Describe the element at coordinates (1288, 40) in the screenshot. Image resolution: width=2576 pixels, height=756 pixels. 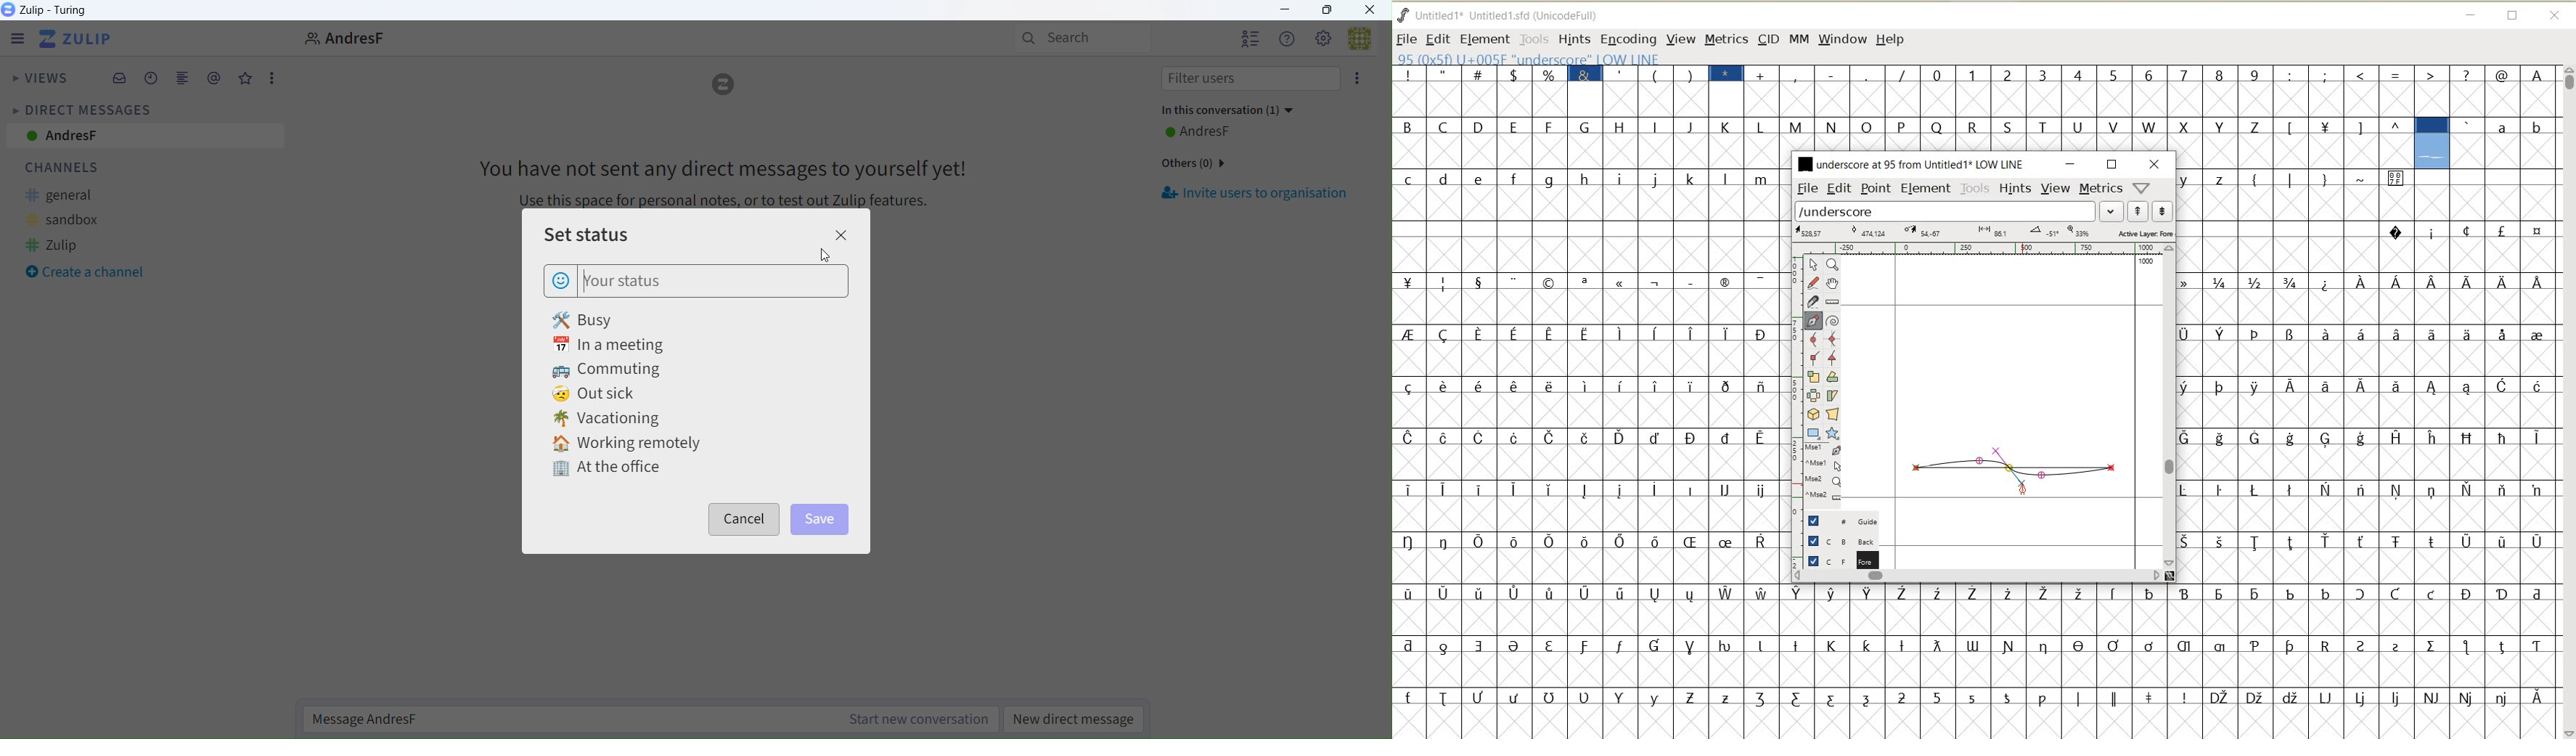
I see `Help` at that location.